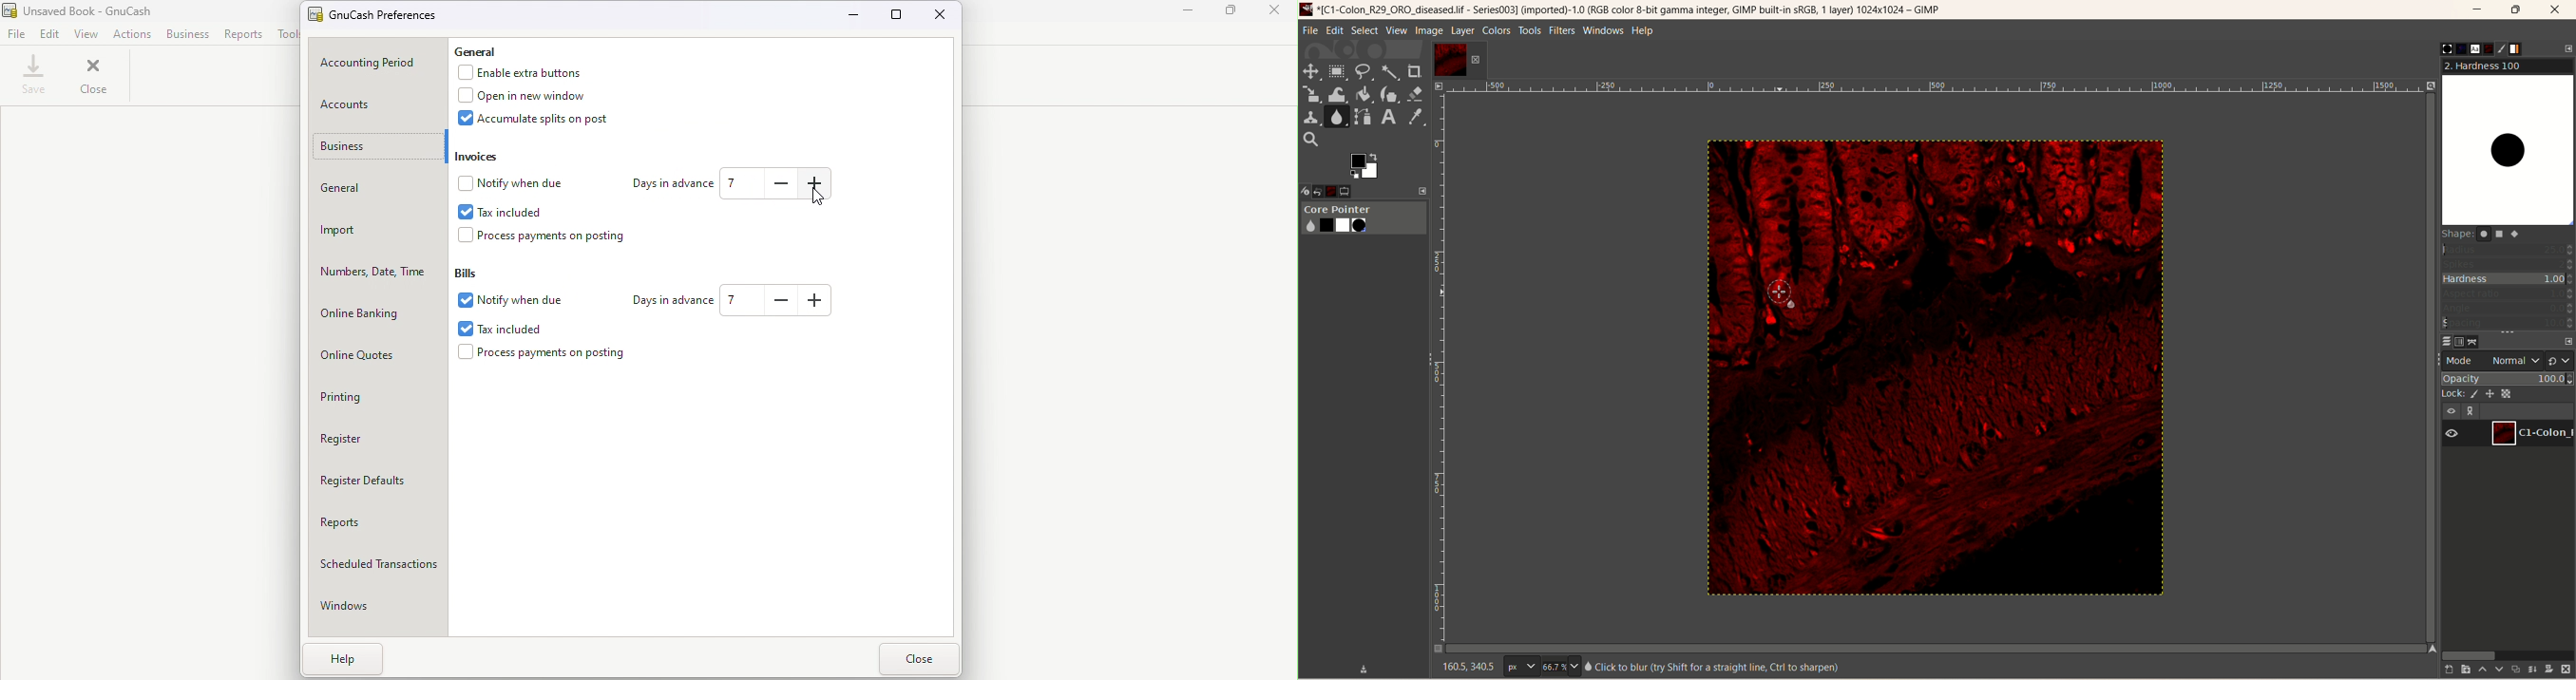 Image resolution: width=2576 pixels, height=700 pixels. I want to click on document history, so click(2488, 49).